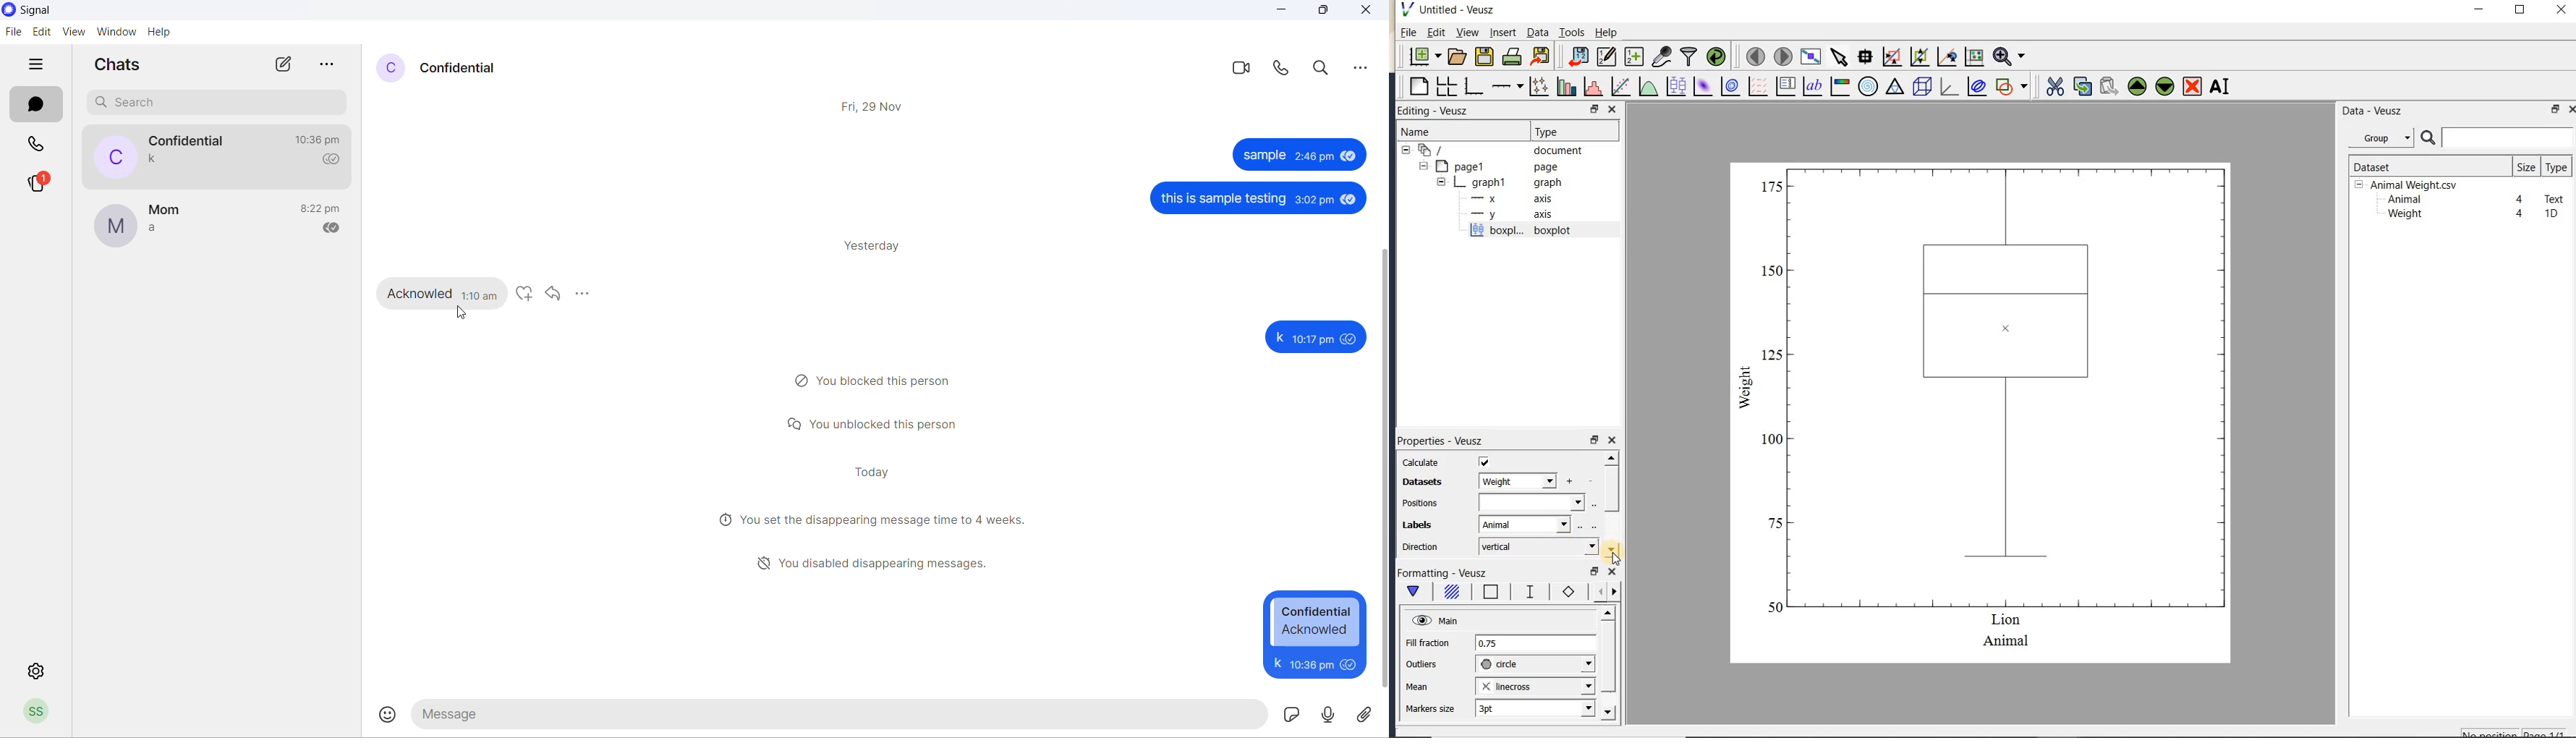 The width and height of the screenshot is (2576, 756). What do you see at coordinates (1313, 340) in the screenshot?
I see `10:17 pm` at bounding box center [1313, 340].